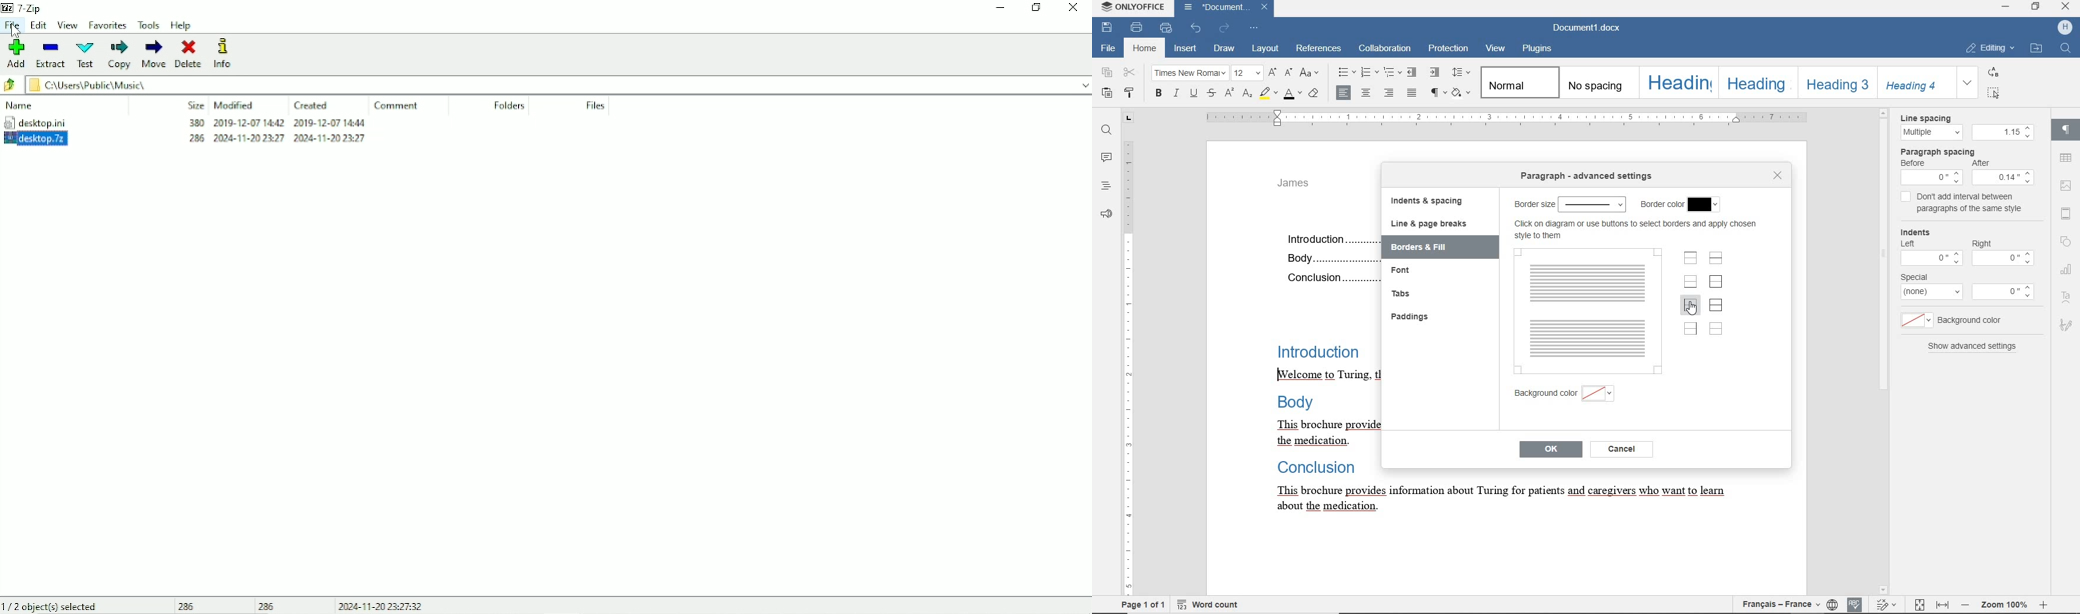 Image resolution: width=2100 pixels, height=616 pixels. What do you see at coordinates (1705, 203) in the screenshot?
I see `color options` at bounding box center [1705, 203].